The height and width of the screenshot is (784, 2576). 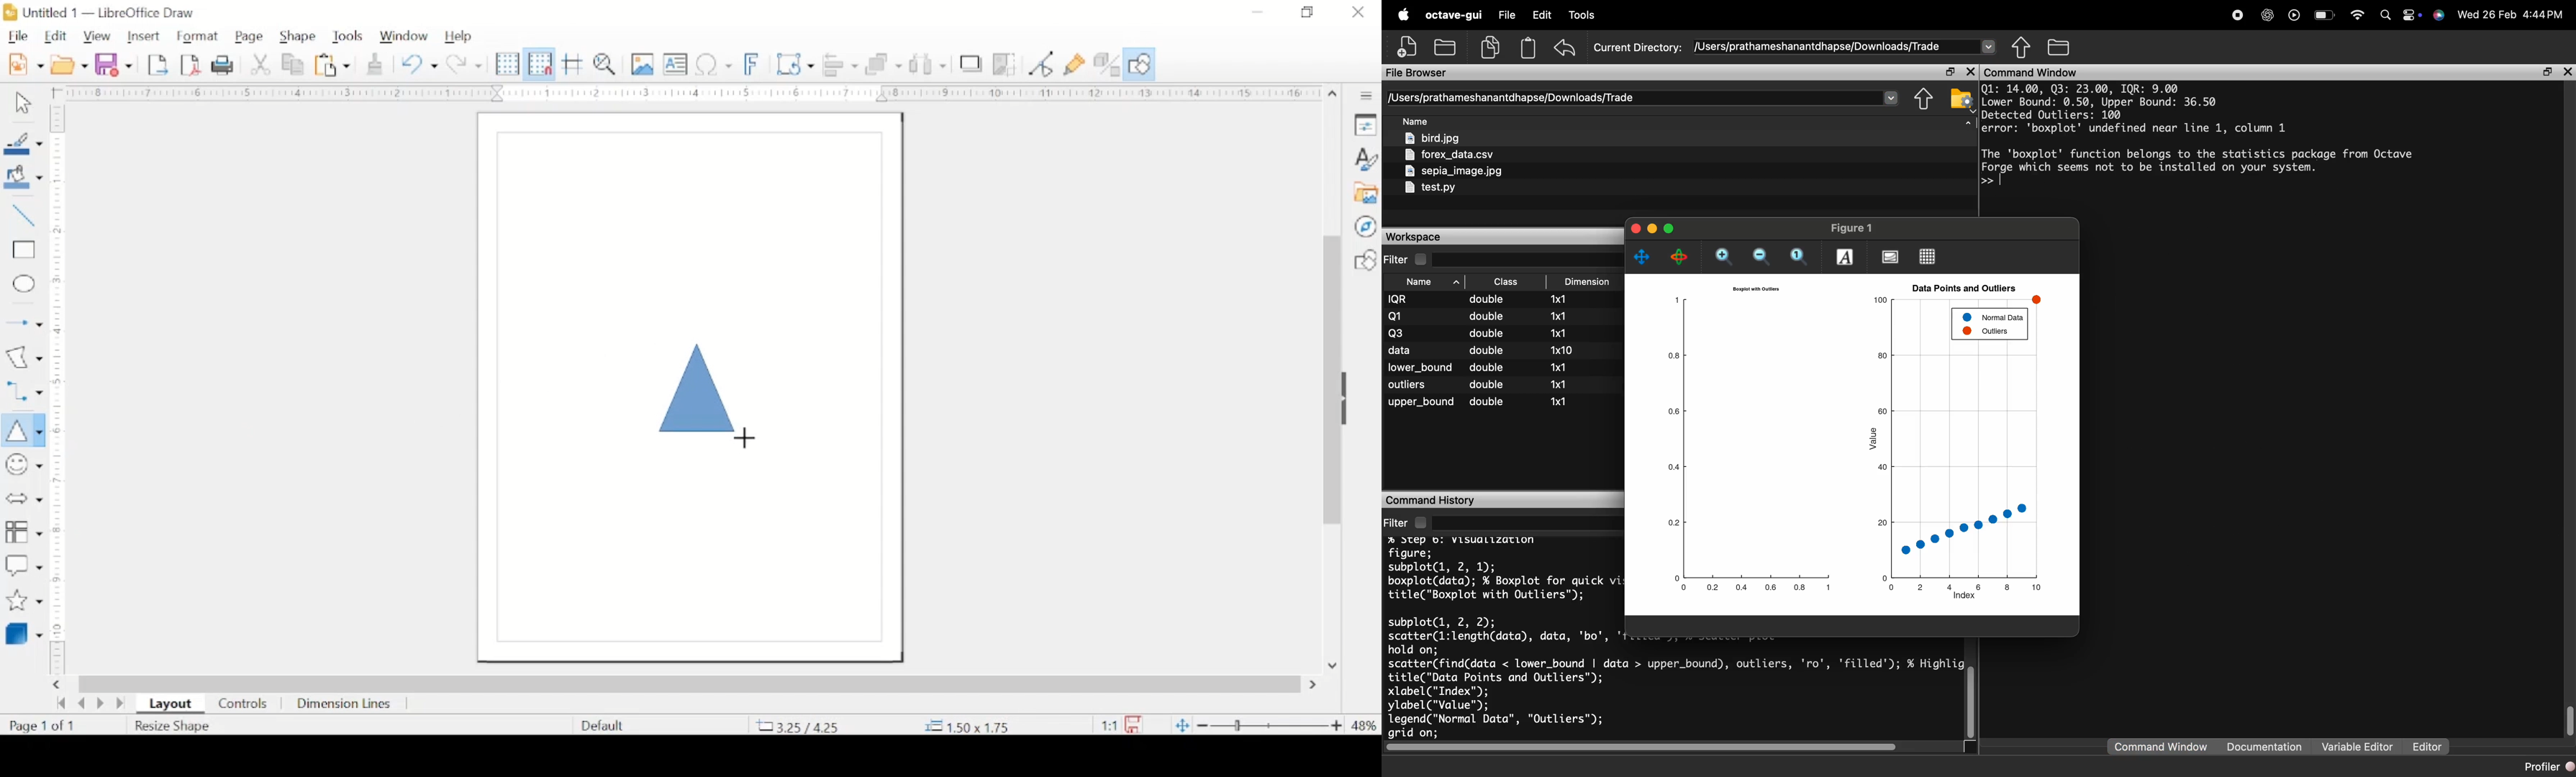 I want to click on File, so click(x=1508, y=15).